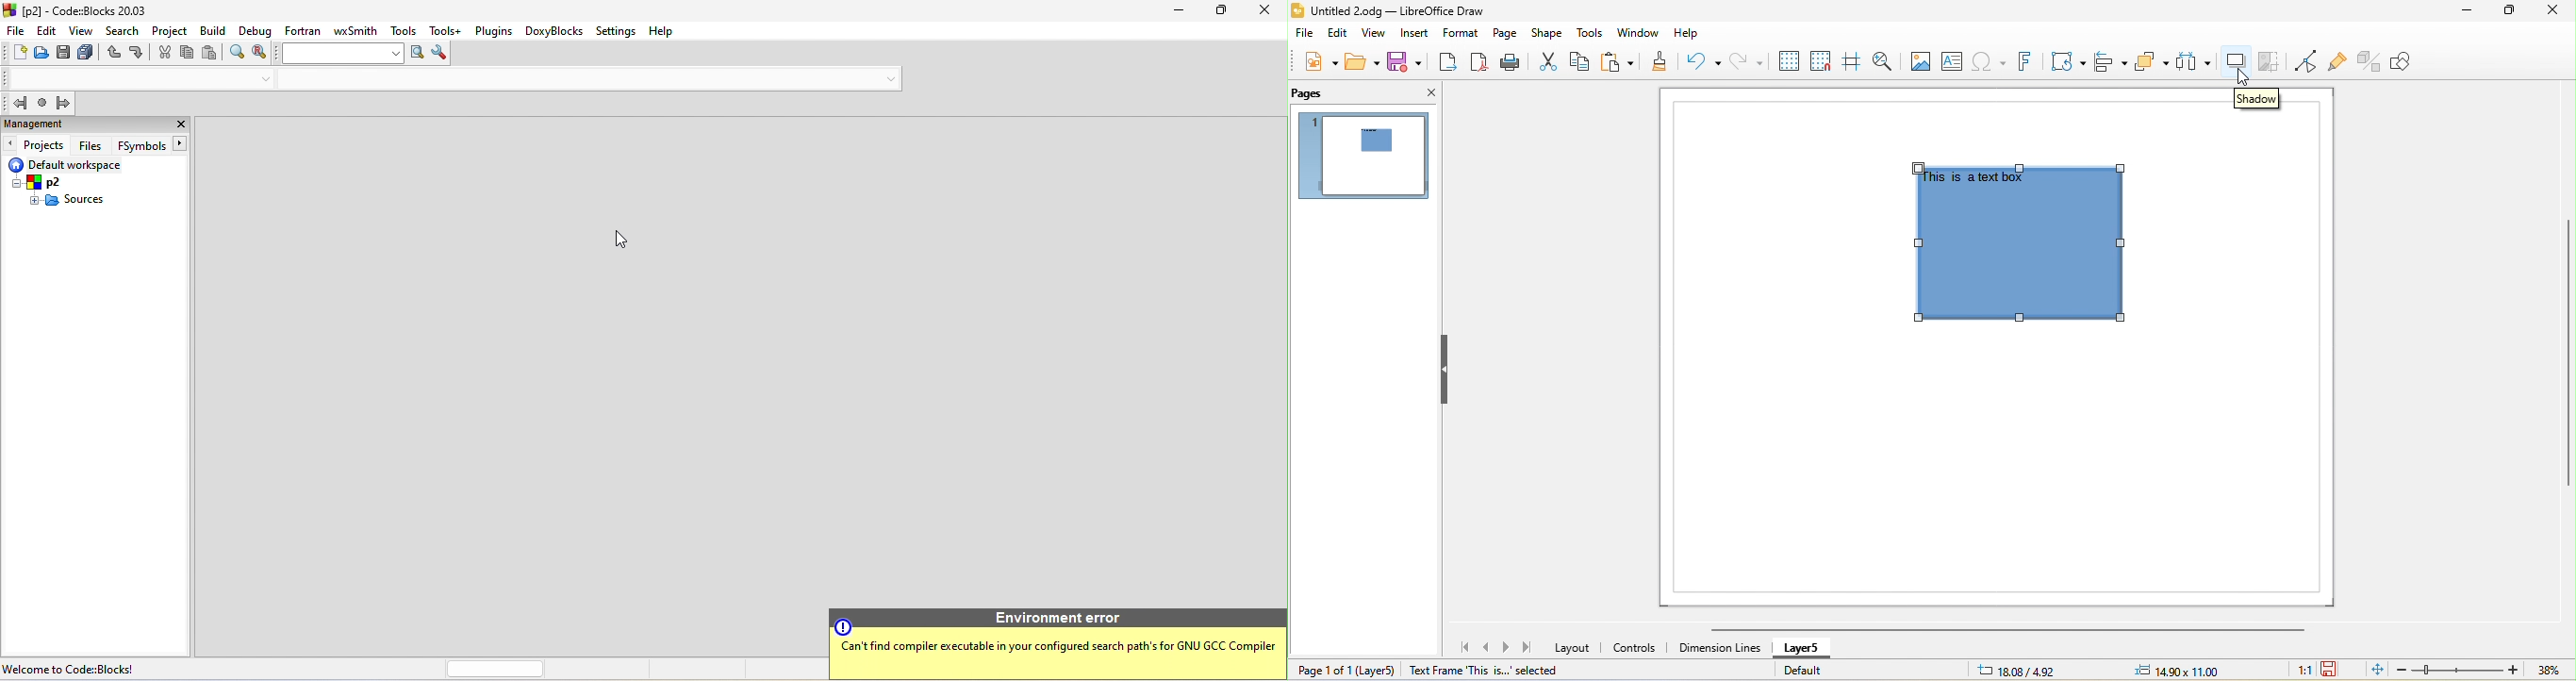  What do you see at coordinates (2238, 59) in the screenshot?
I see `shadow` at bounding box center [2238, 59].